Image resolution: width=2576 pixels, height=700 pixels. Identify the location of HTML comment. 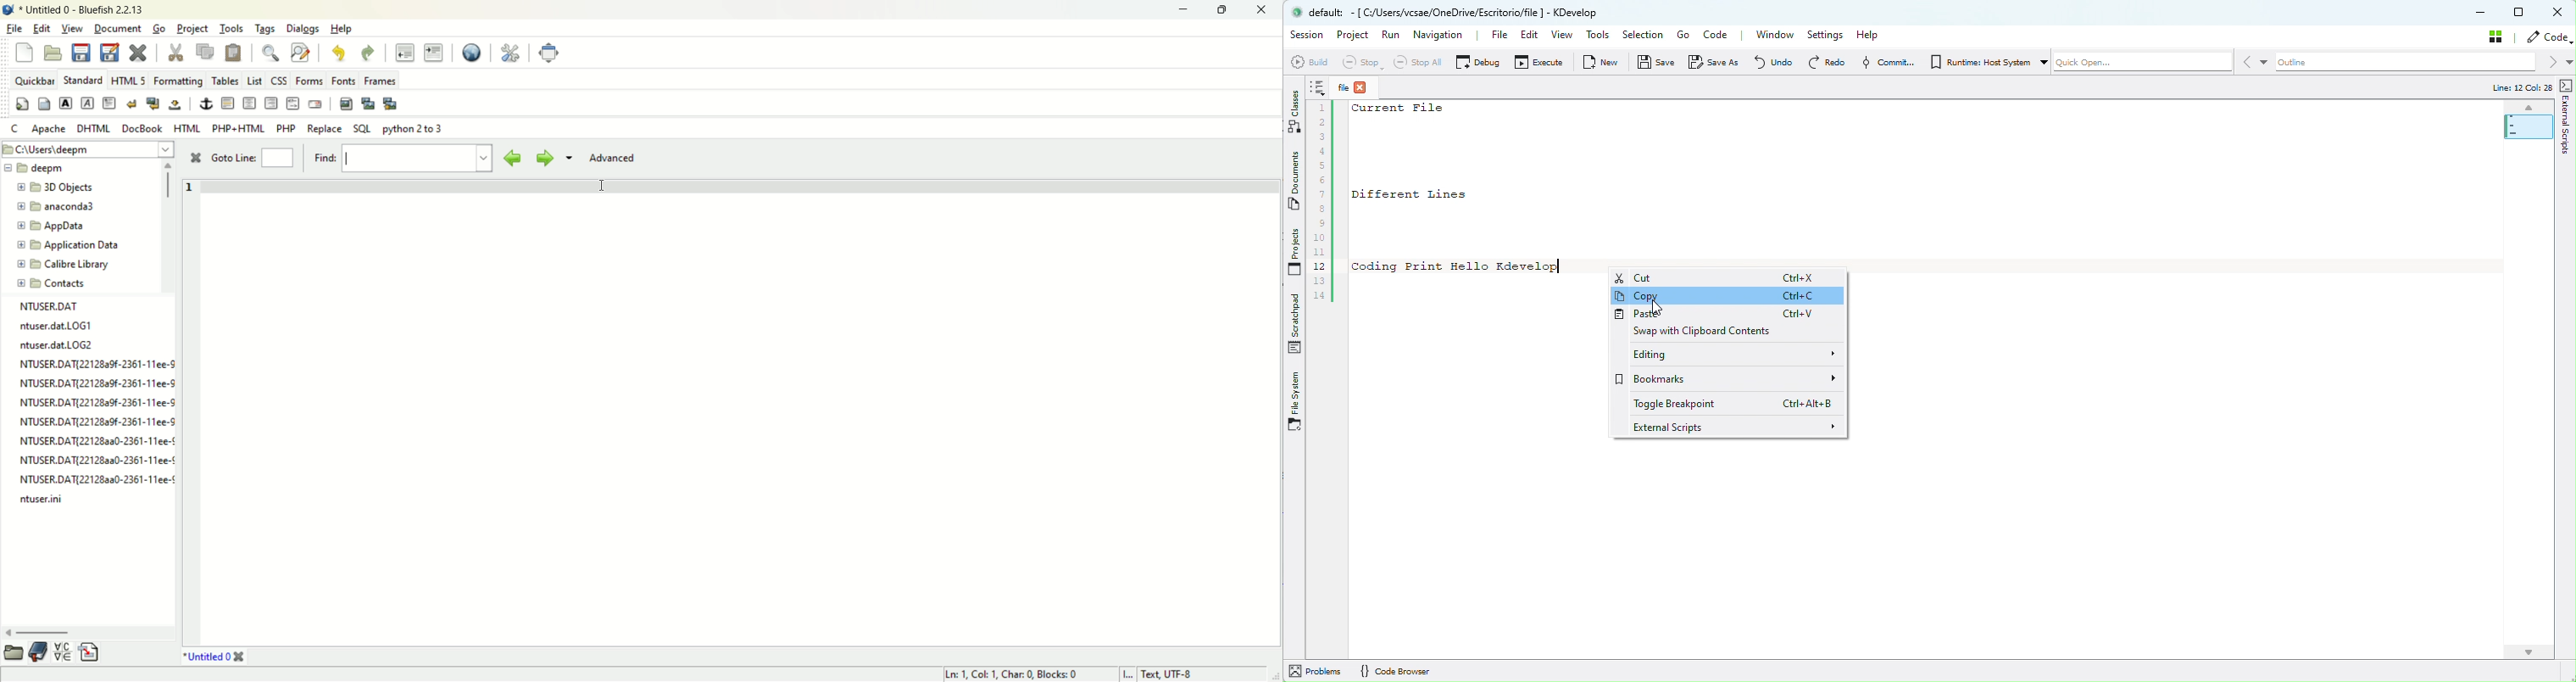
(293, 104).